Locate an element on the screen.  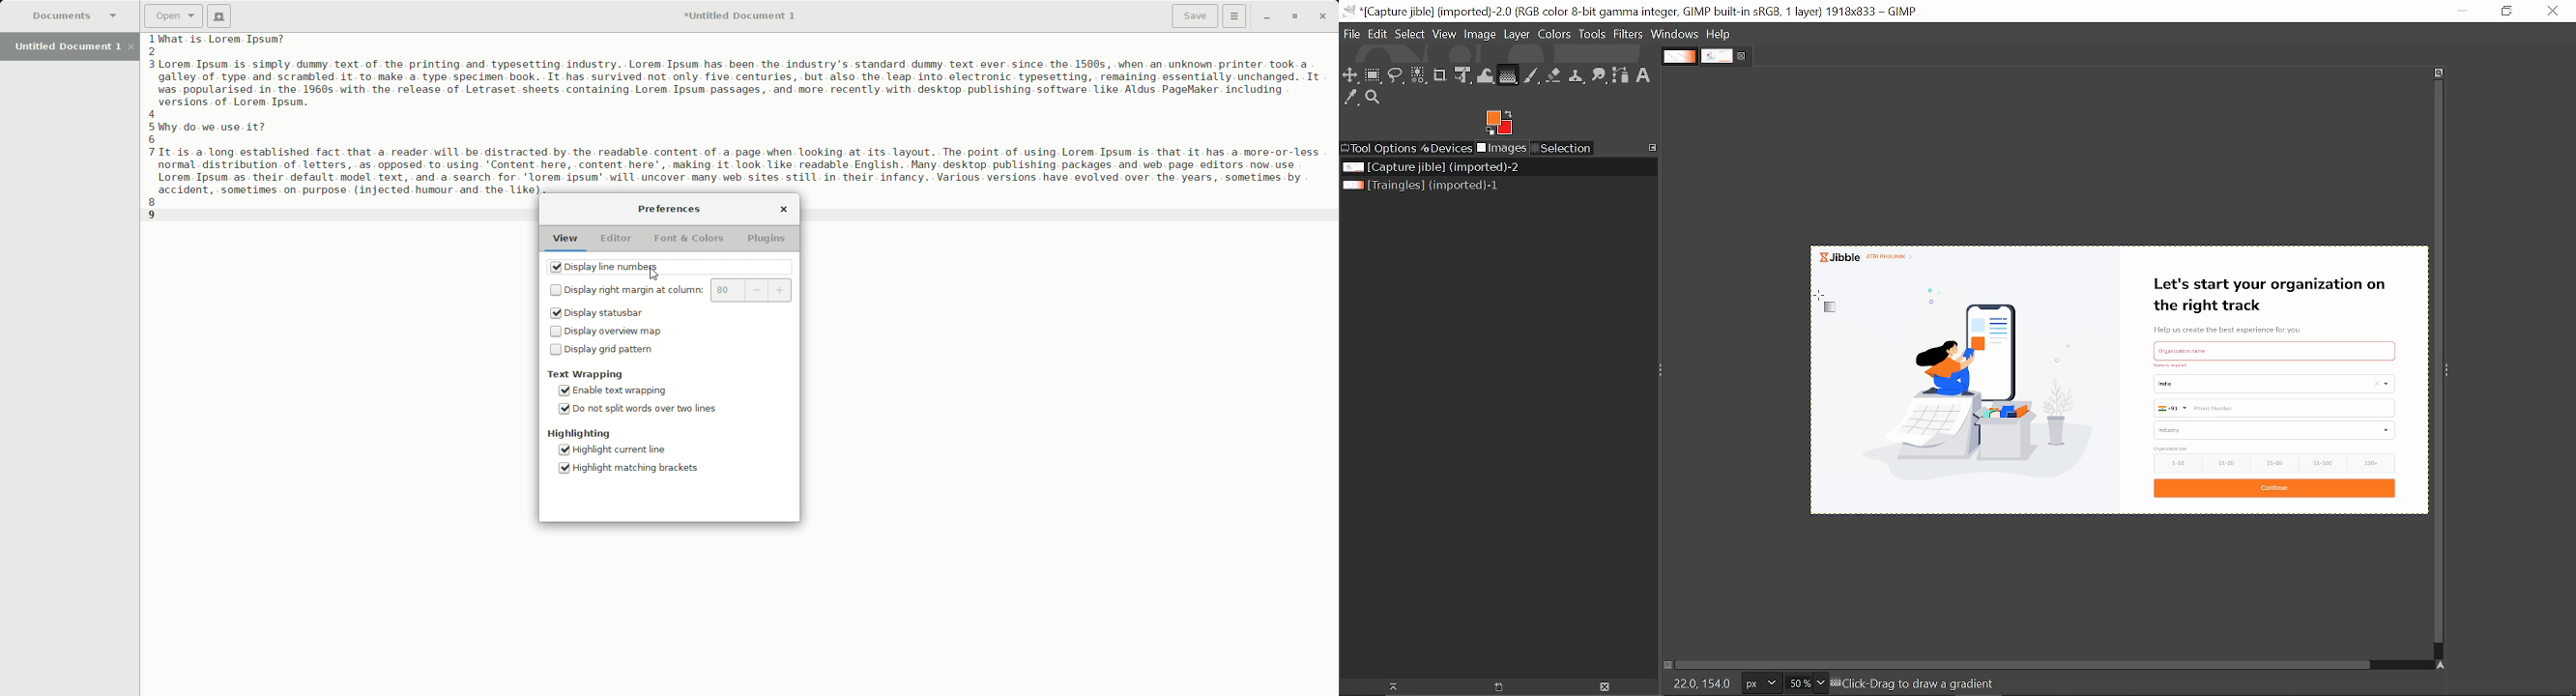
Navigate the image display is located at coordinates (2440, 664).